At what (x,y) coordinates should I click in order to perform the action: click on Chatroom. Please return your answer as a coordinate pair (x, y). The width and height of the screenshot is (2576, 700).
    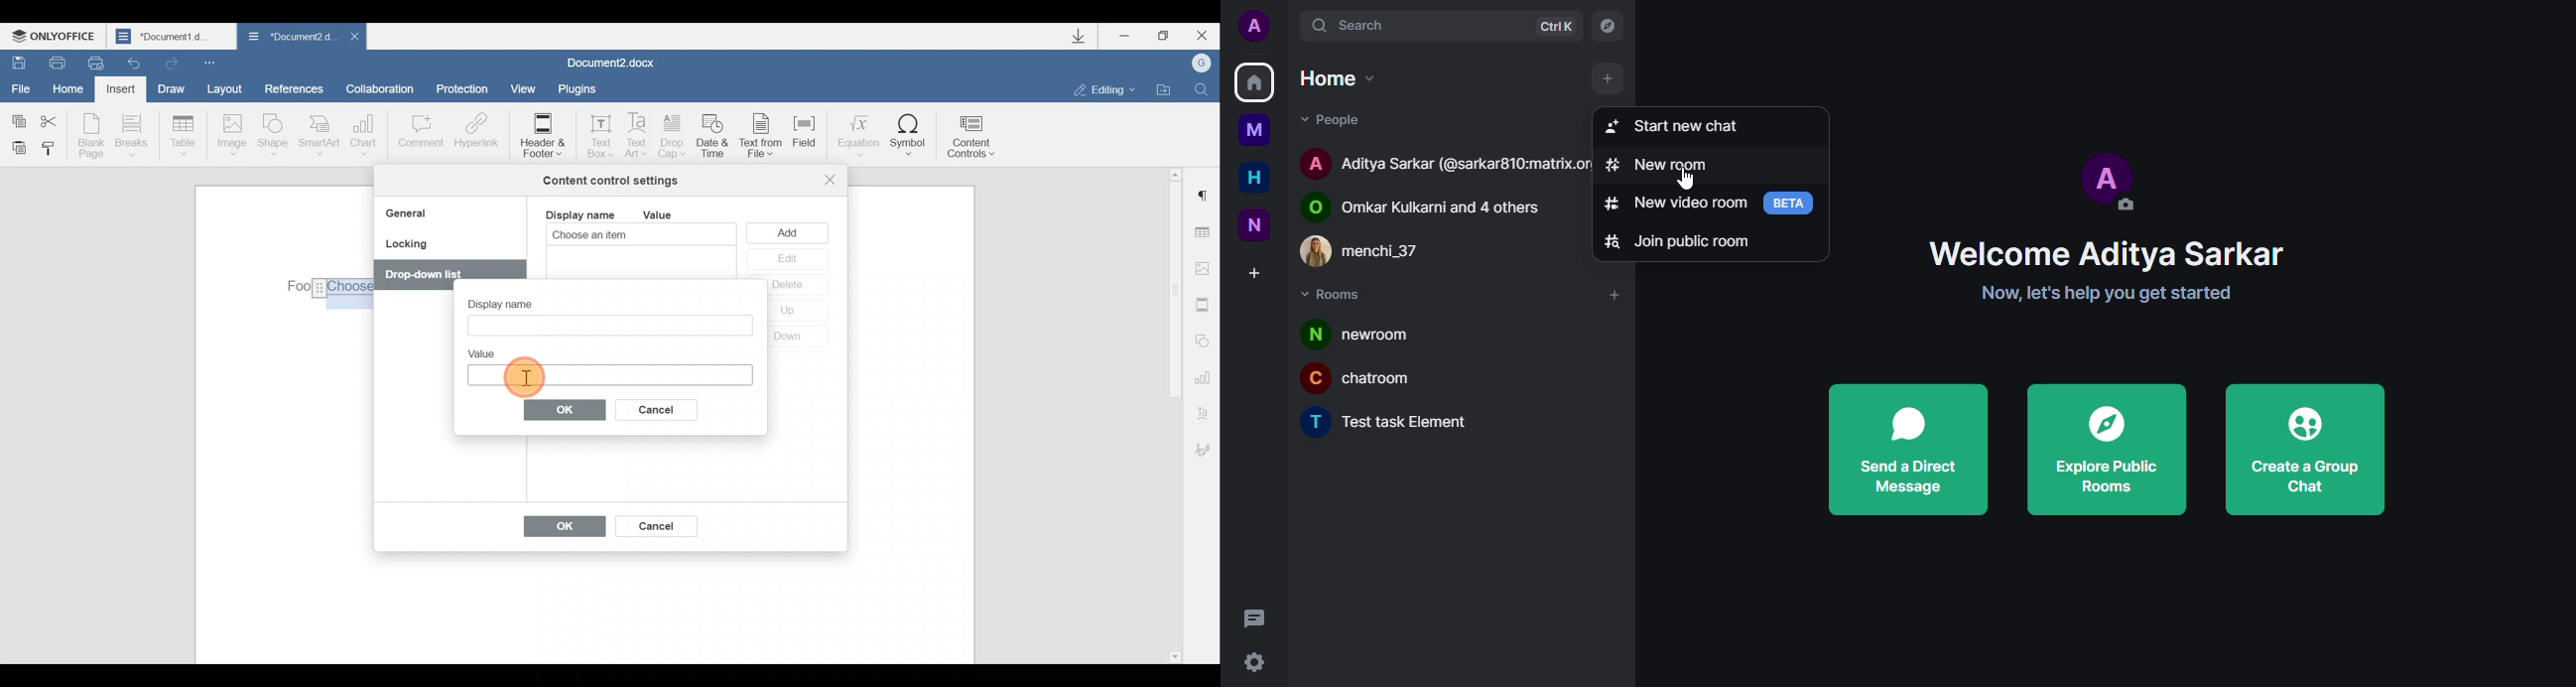
    Looking at the image, I should click on (1369, 377).